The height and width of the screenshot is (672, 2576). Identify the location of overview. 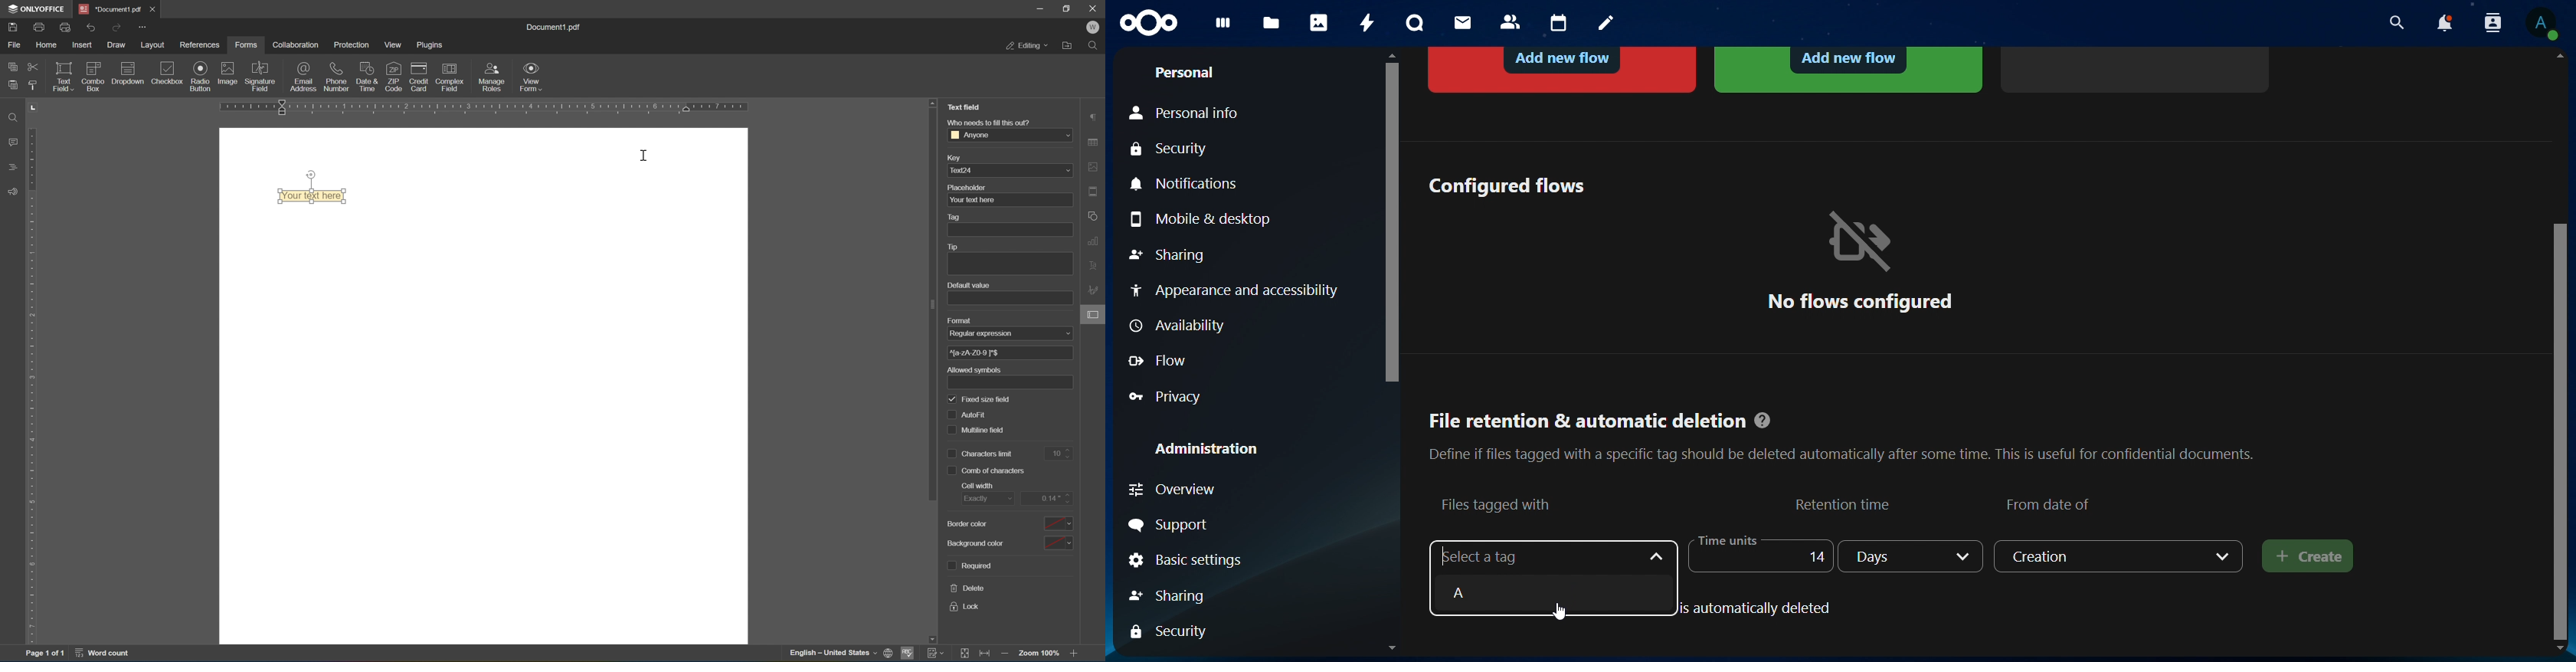
(1203, 490).